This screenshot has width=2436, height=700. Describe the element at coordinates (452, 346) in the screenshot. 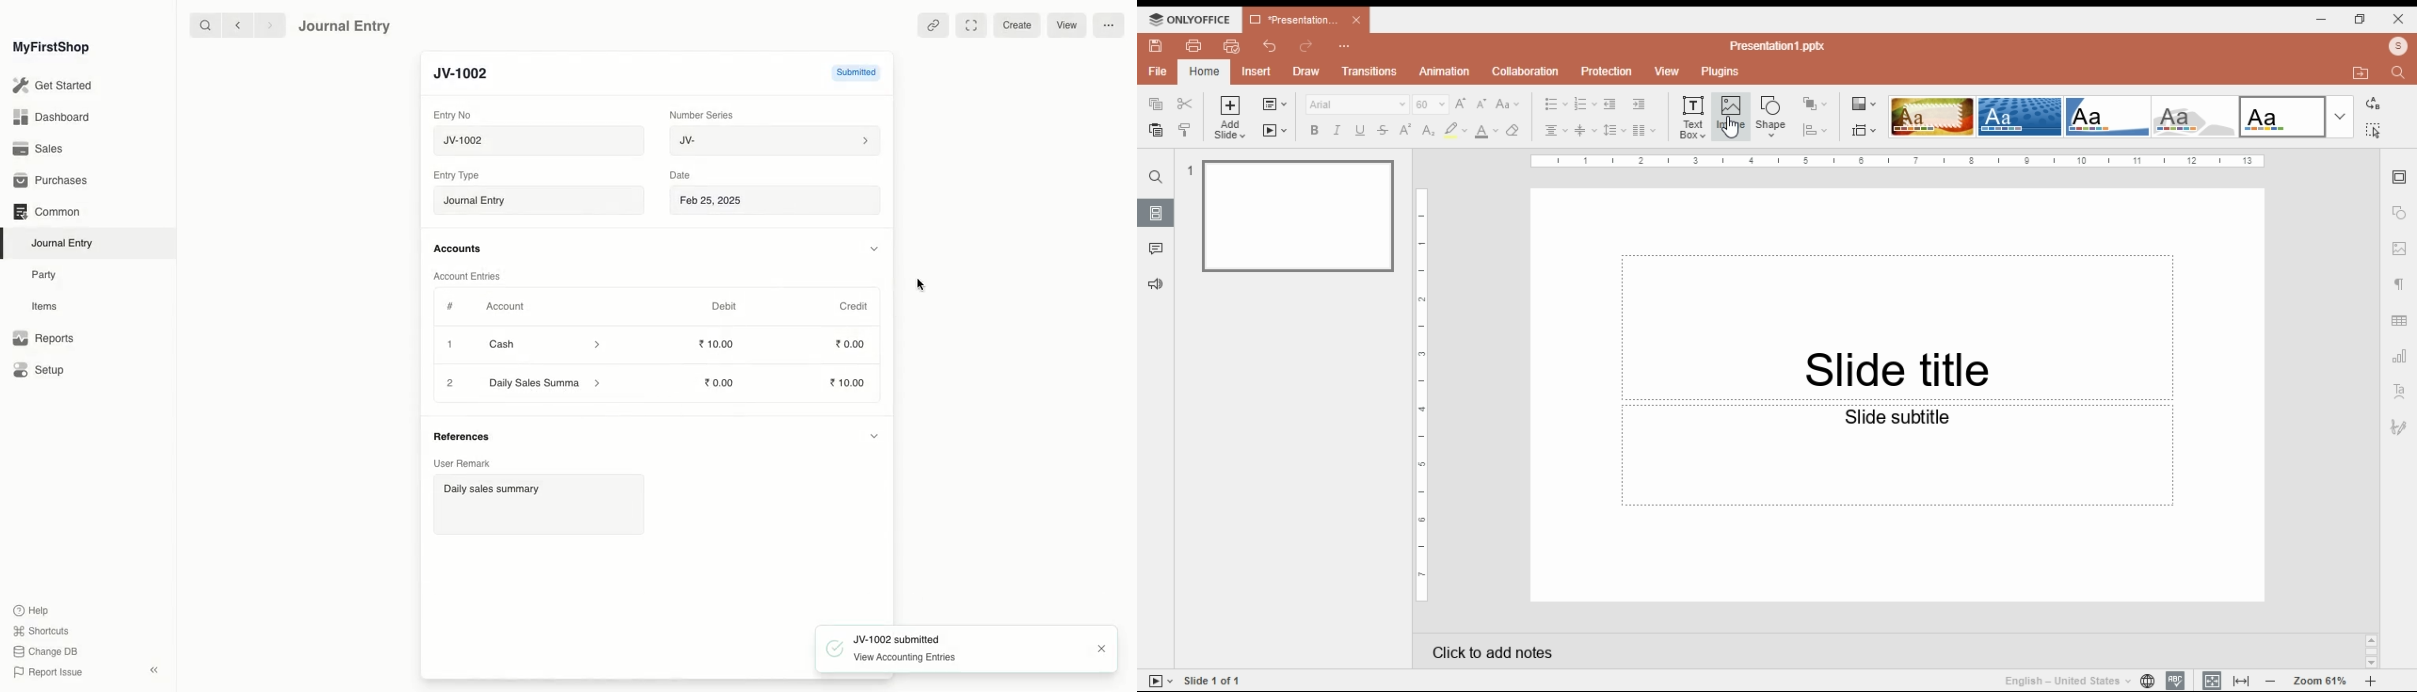

I see `1` at that location.